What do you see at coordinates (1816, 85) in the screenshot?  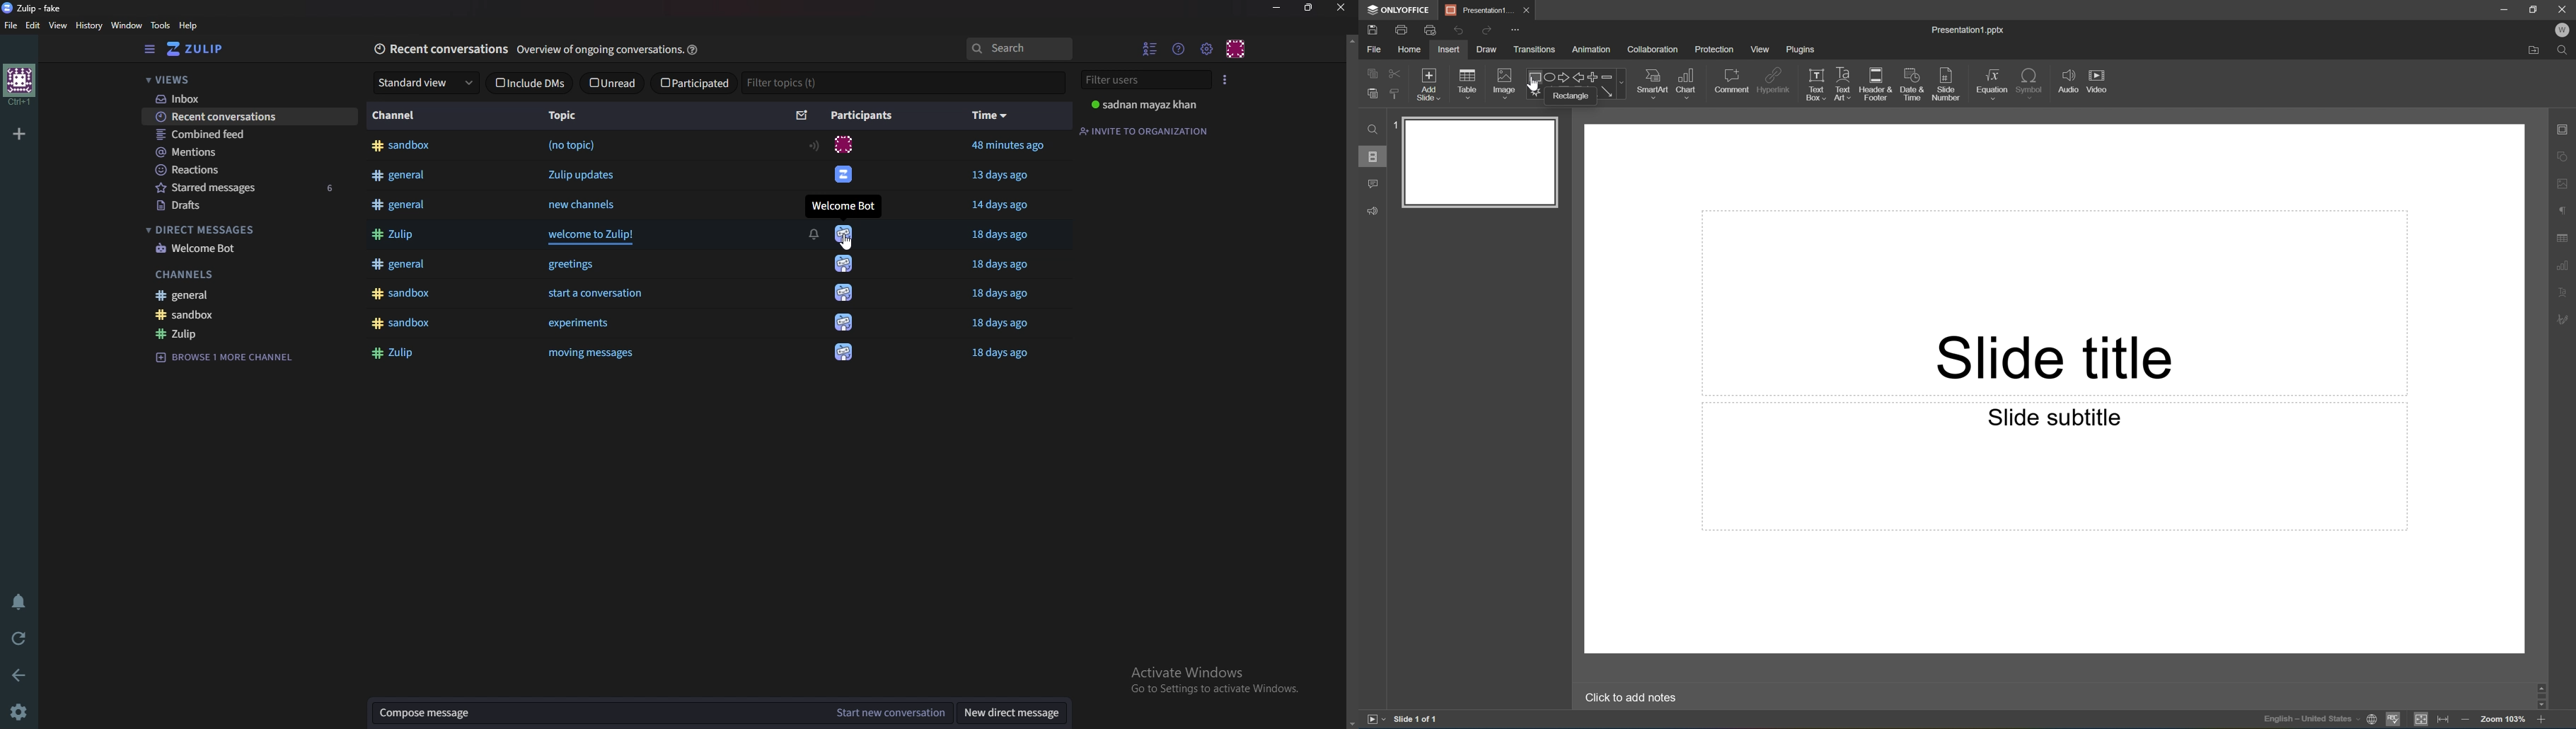 I see `Text Box` at bounding box center [1816, 85].